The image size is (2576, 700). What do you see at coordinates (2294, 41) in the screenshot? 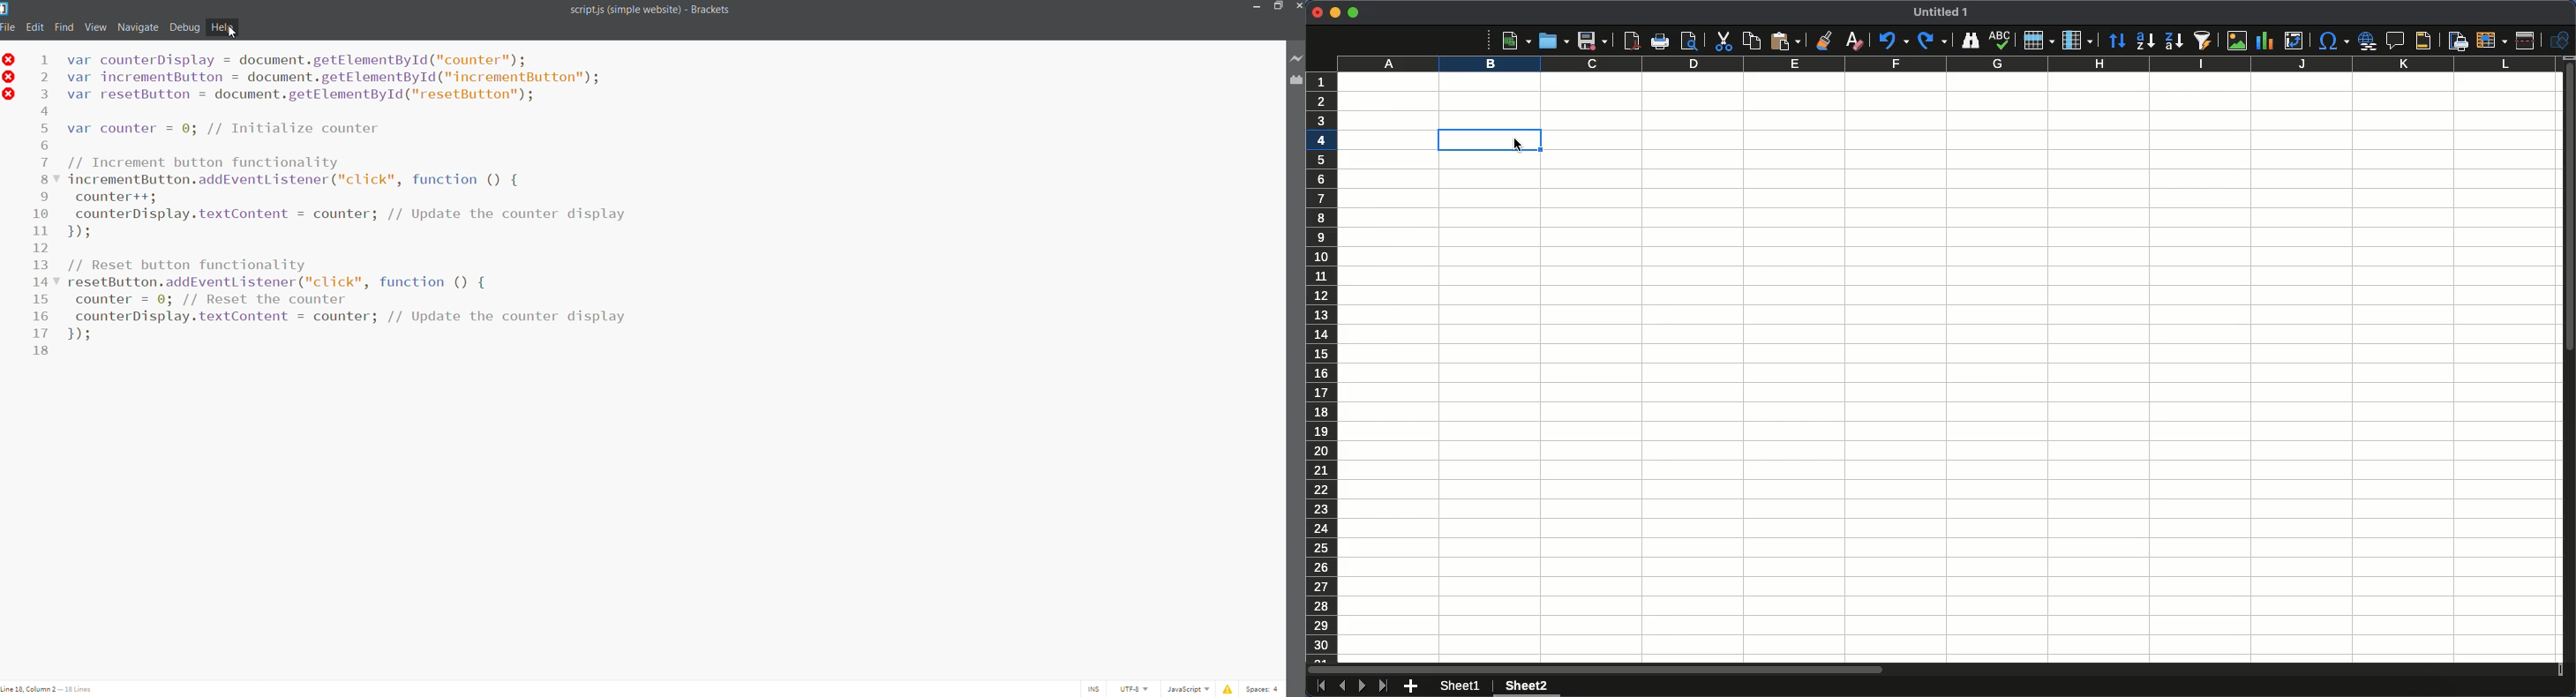
I see `Pivot table` at bounding box center [2294, 41].